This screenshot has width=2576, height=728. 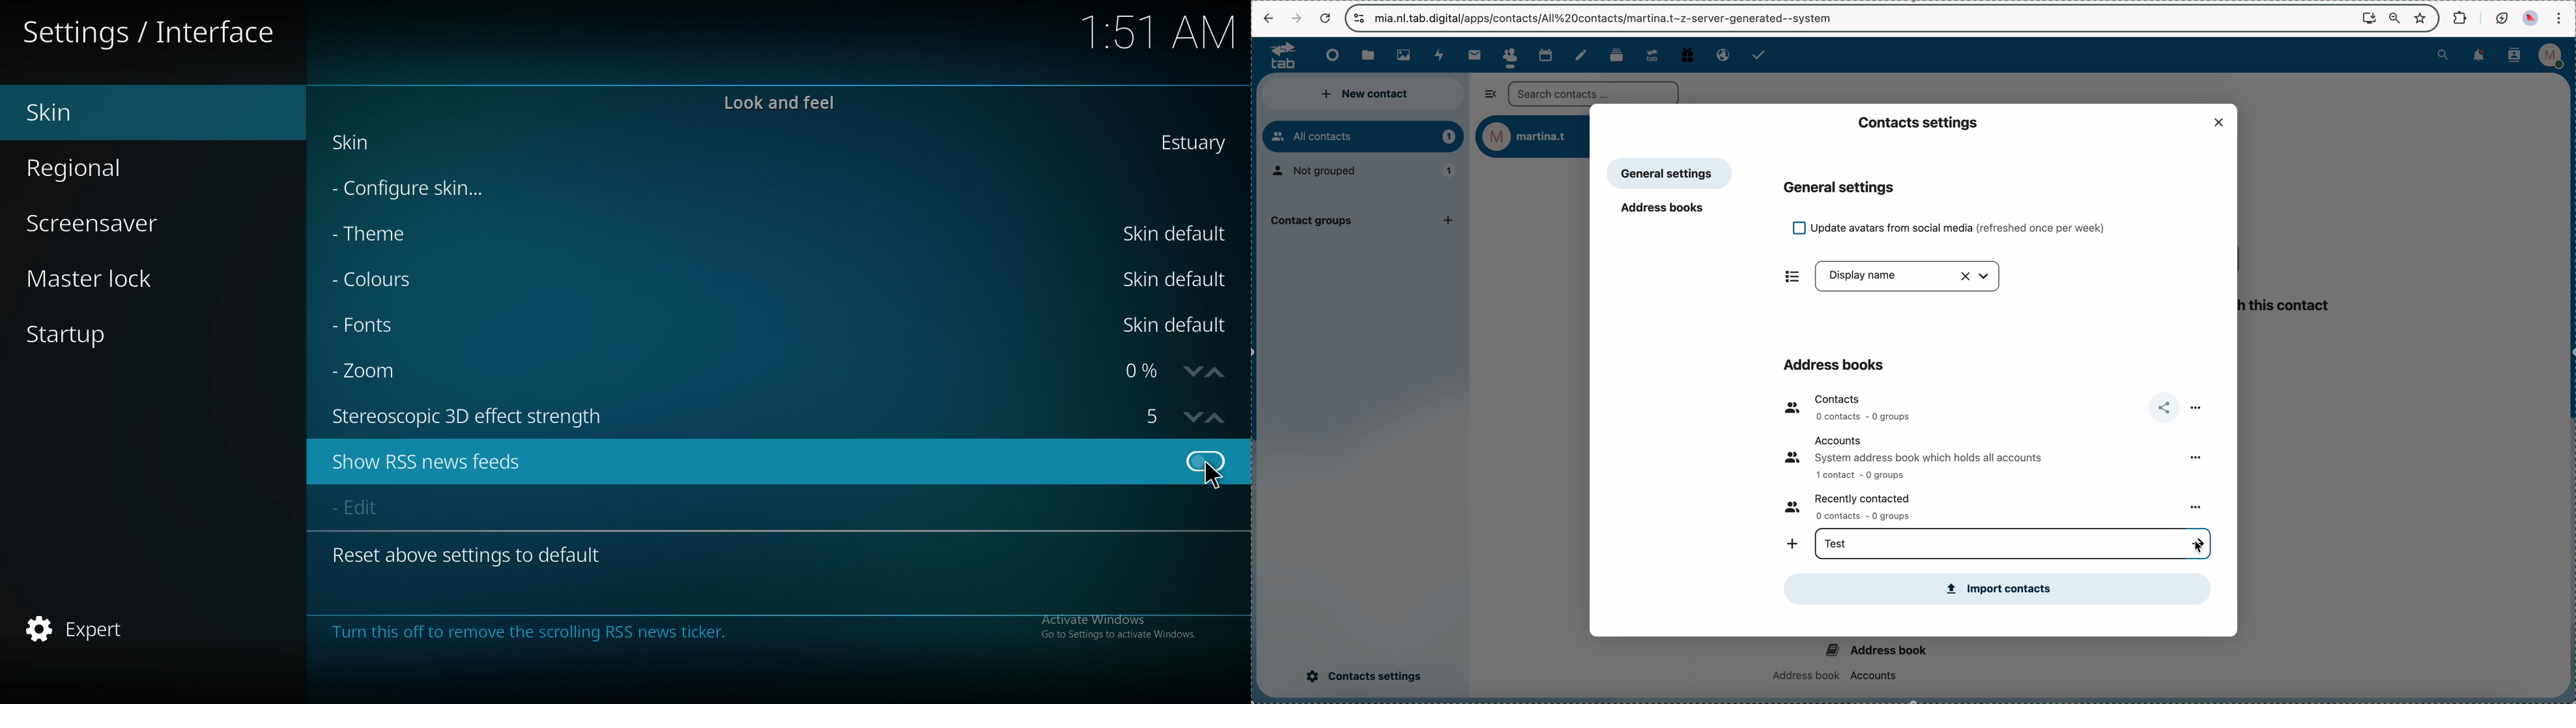 I want to click on Activate windows  Go to Settings to activate Windows, so click(x=1114, y=624).